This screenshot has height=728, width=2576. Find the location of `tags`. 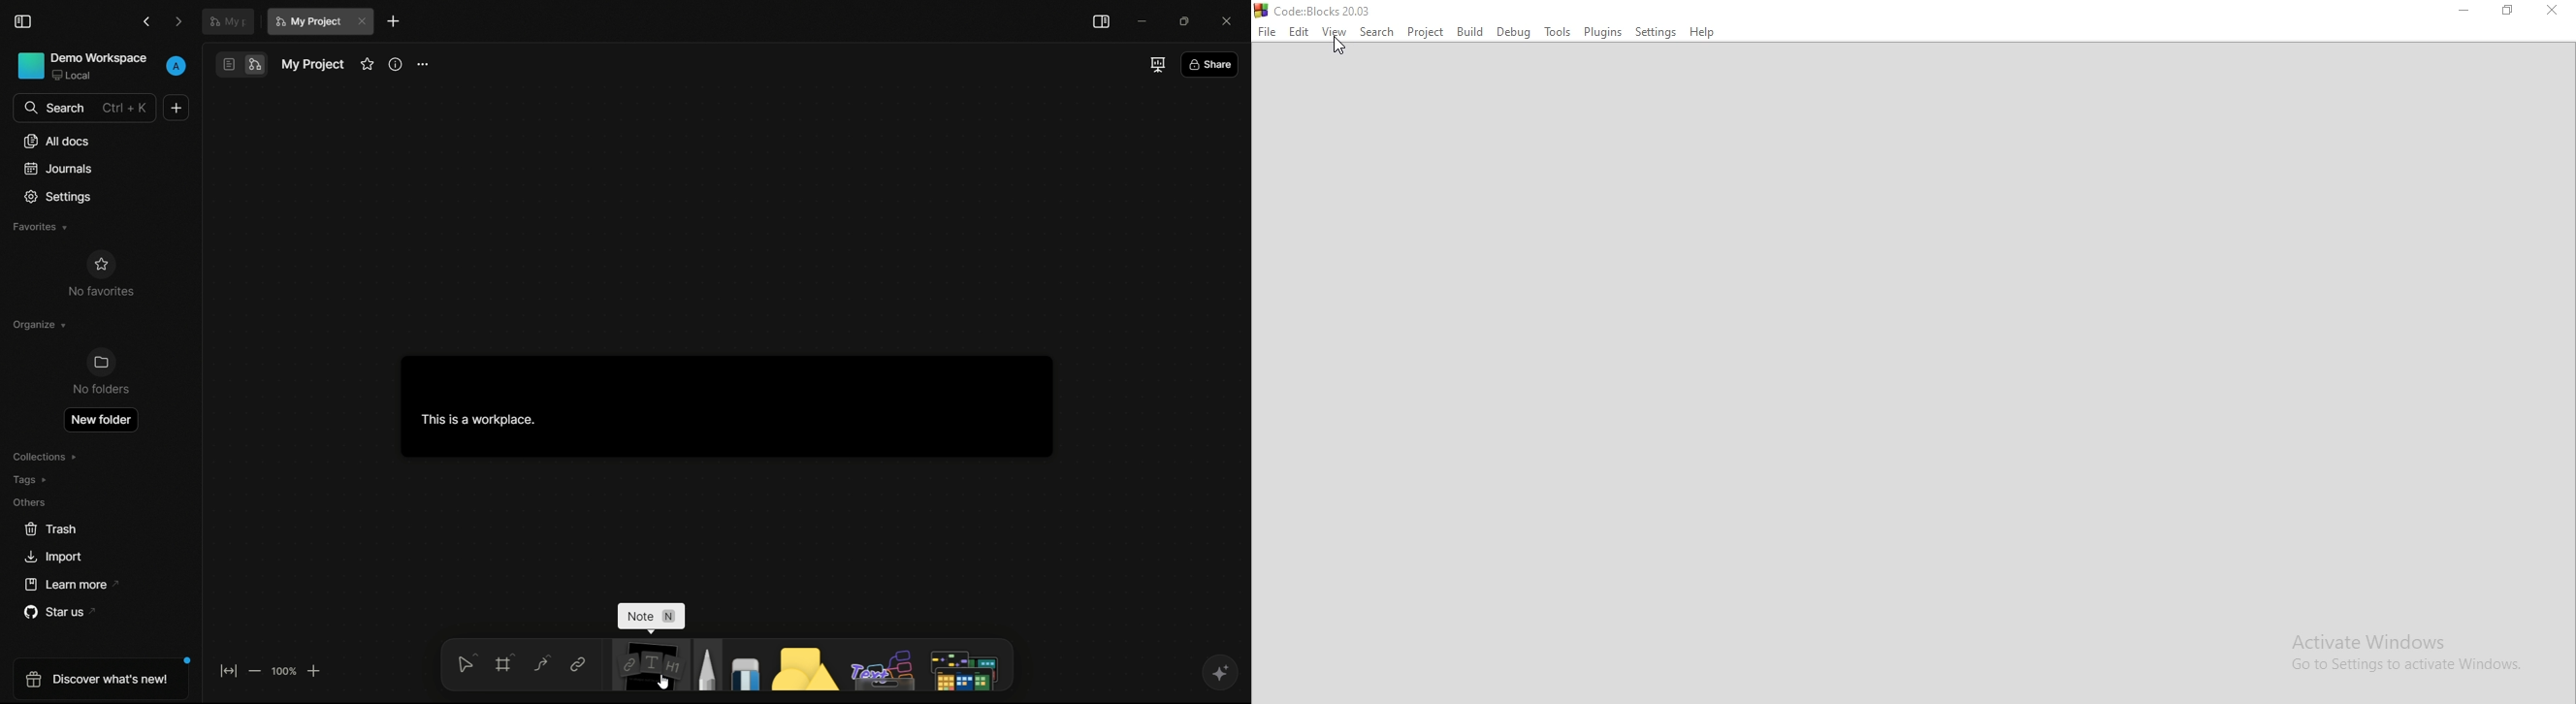

tags is located at coordinates (37, 478).